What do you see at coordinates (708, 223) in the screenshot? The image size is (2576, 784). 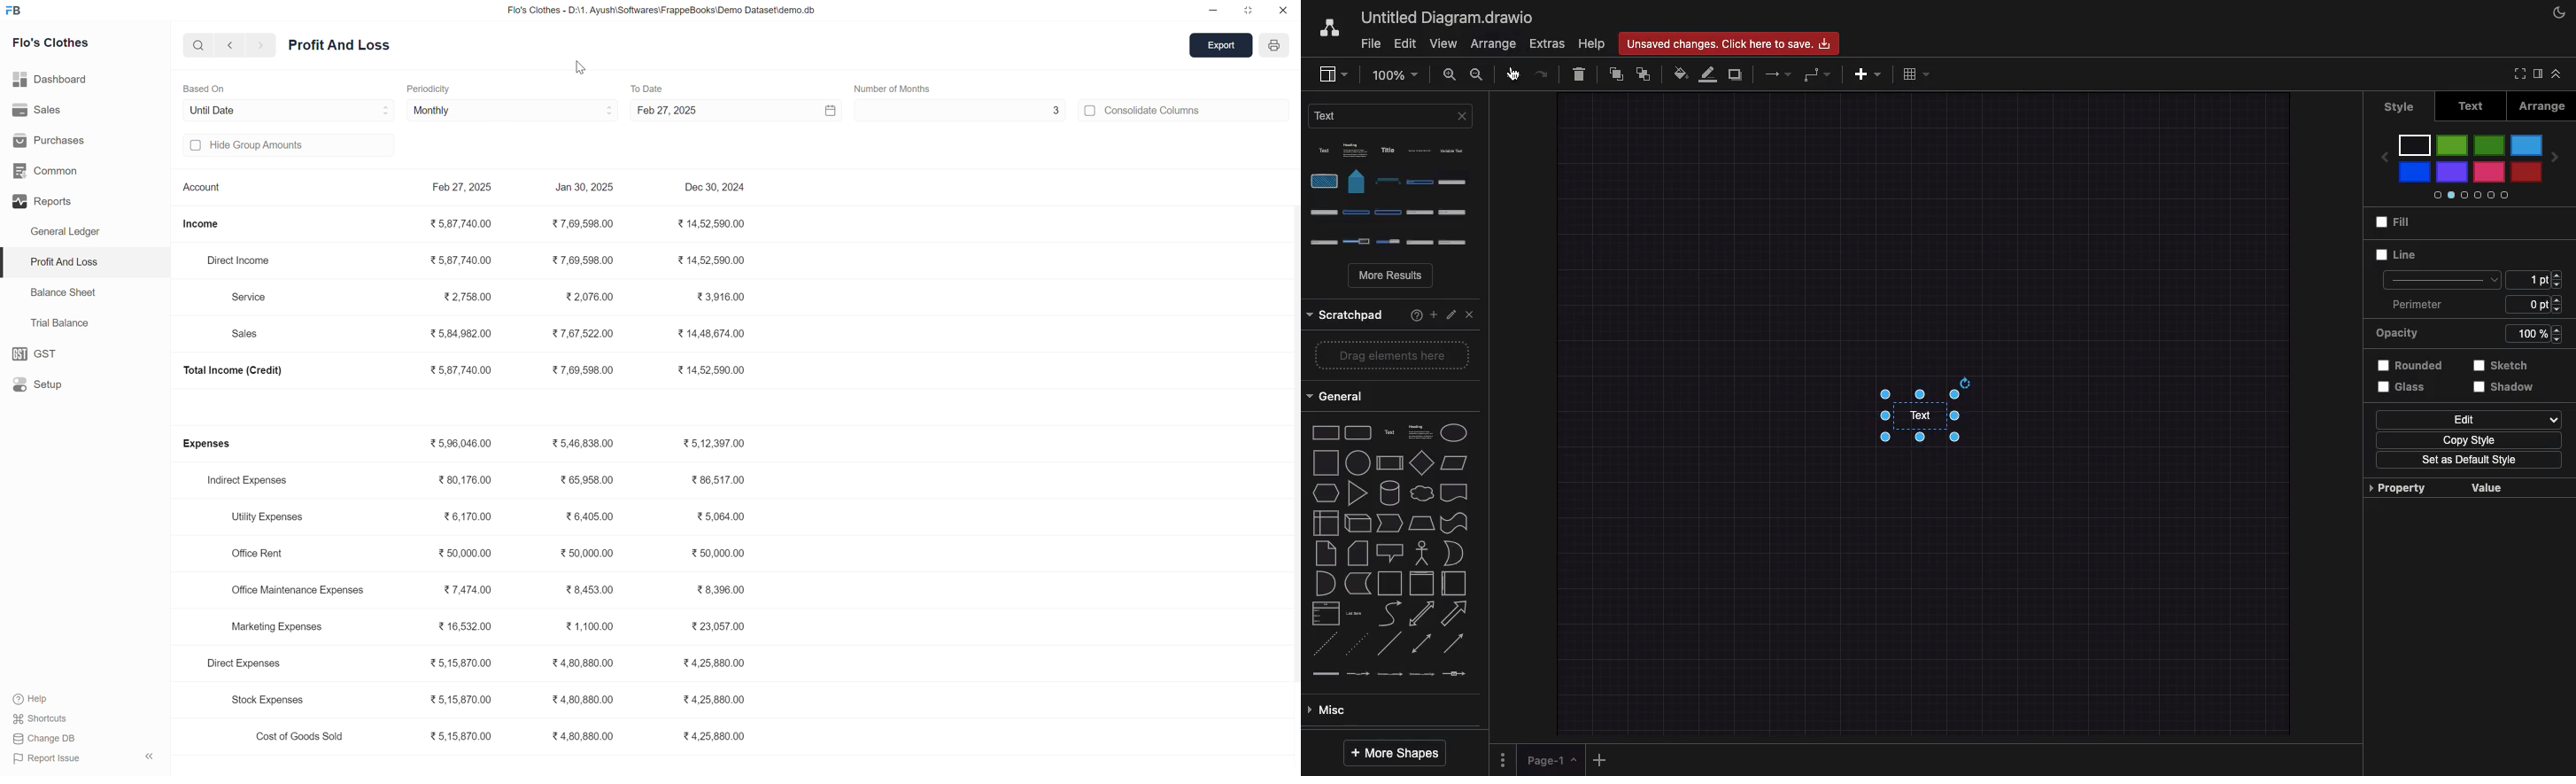 I see `₹ 14,52,590.00` at bounding box center [708, 223].